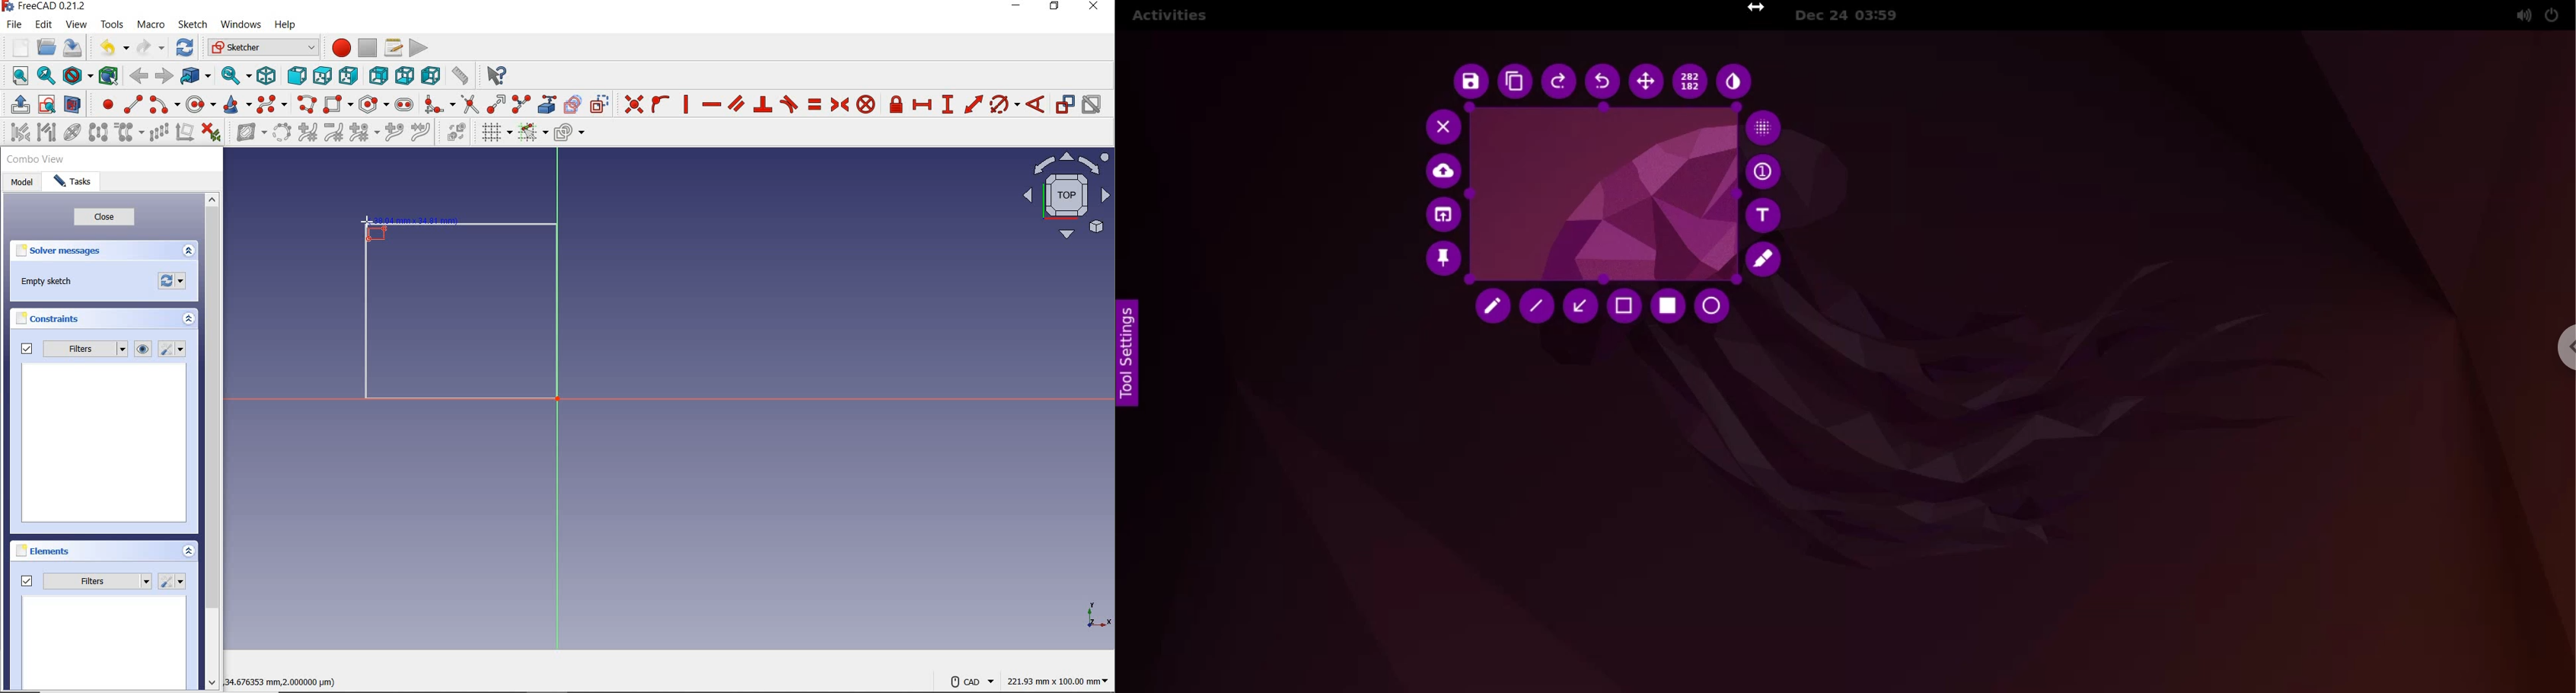 This screenshot has width=2576, height=700. I want to click on switch virtual space, so click(458, 134).